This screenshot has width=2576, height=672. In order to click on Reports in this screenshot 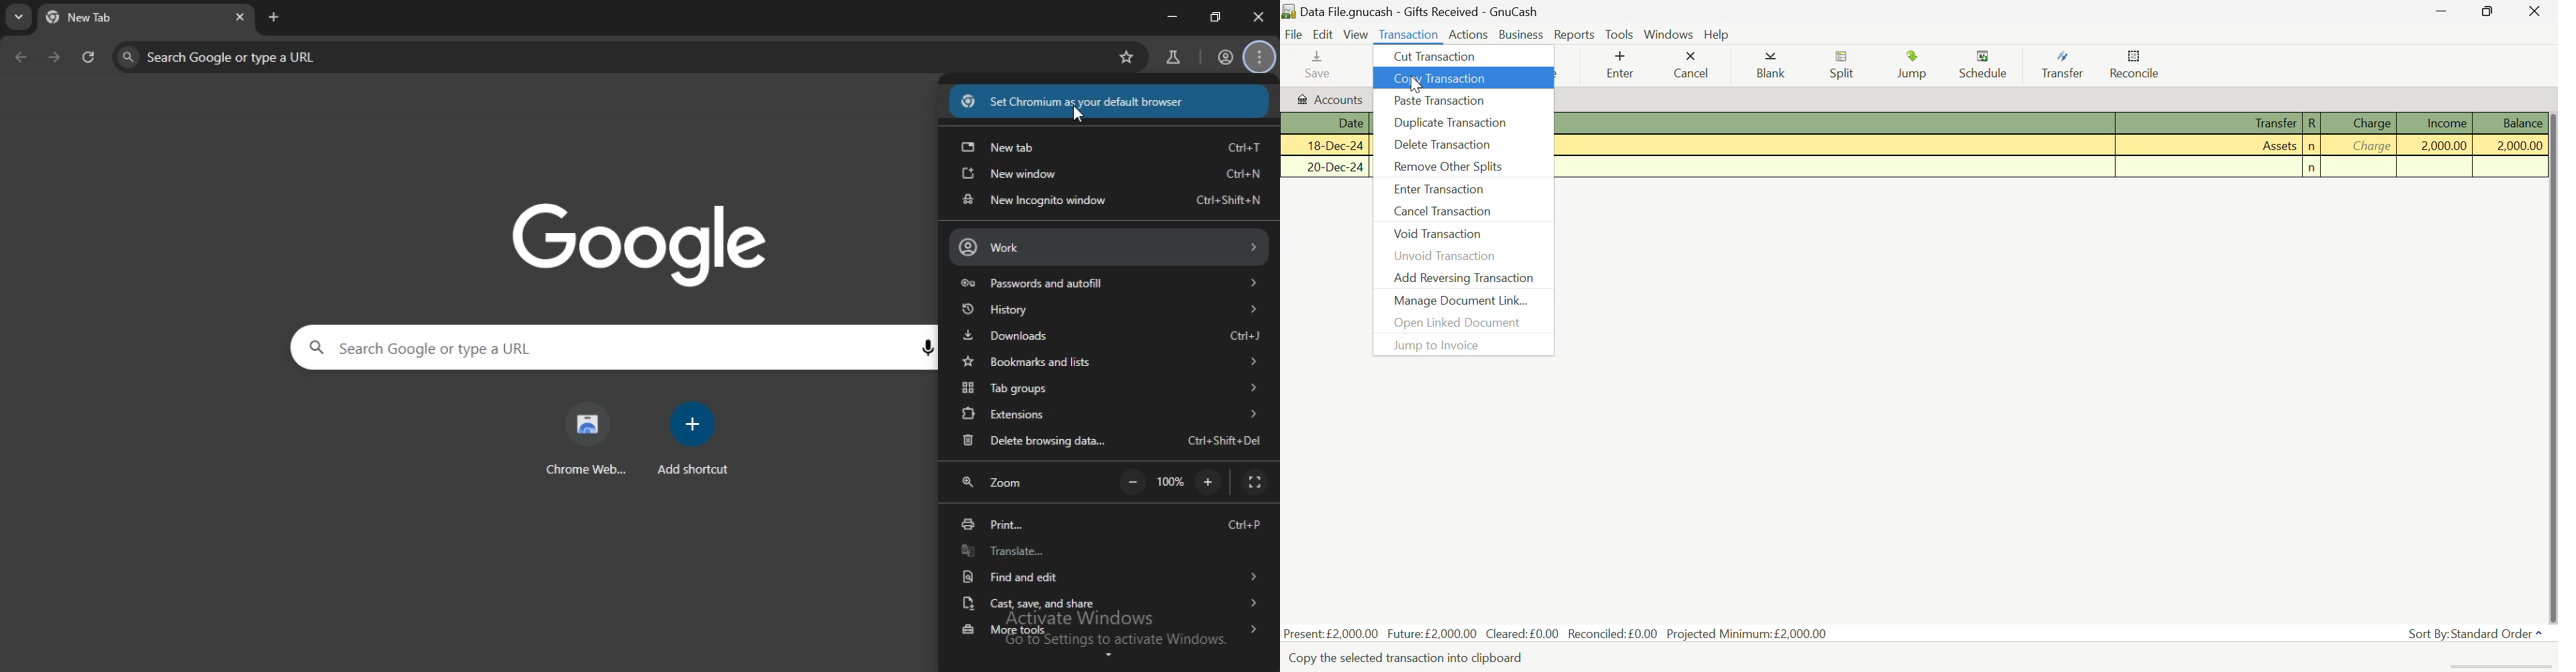, I will do `click(1572, 33)`.